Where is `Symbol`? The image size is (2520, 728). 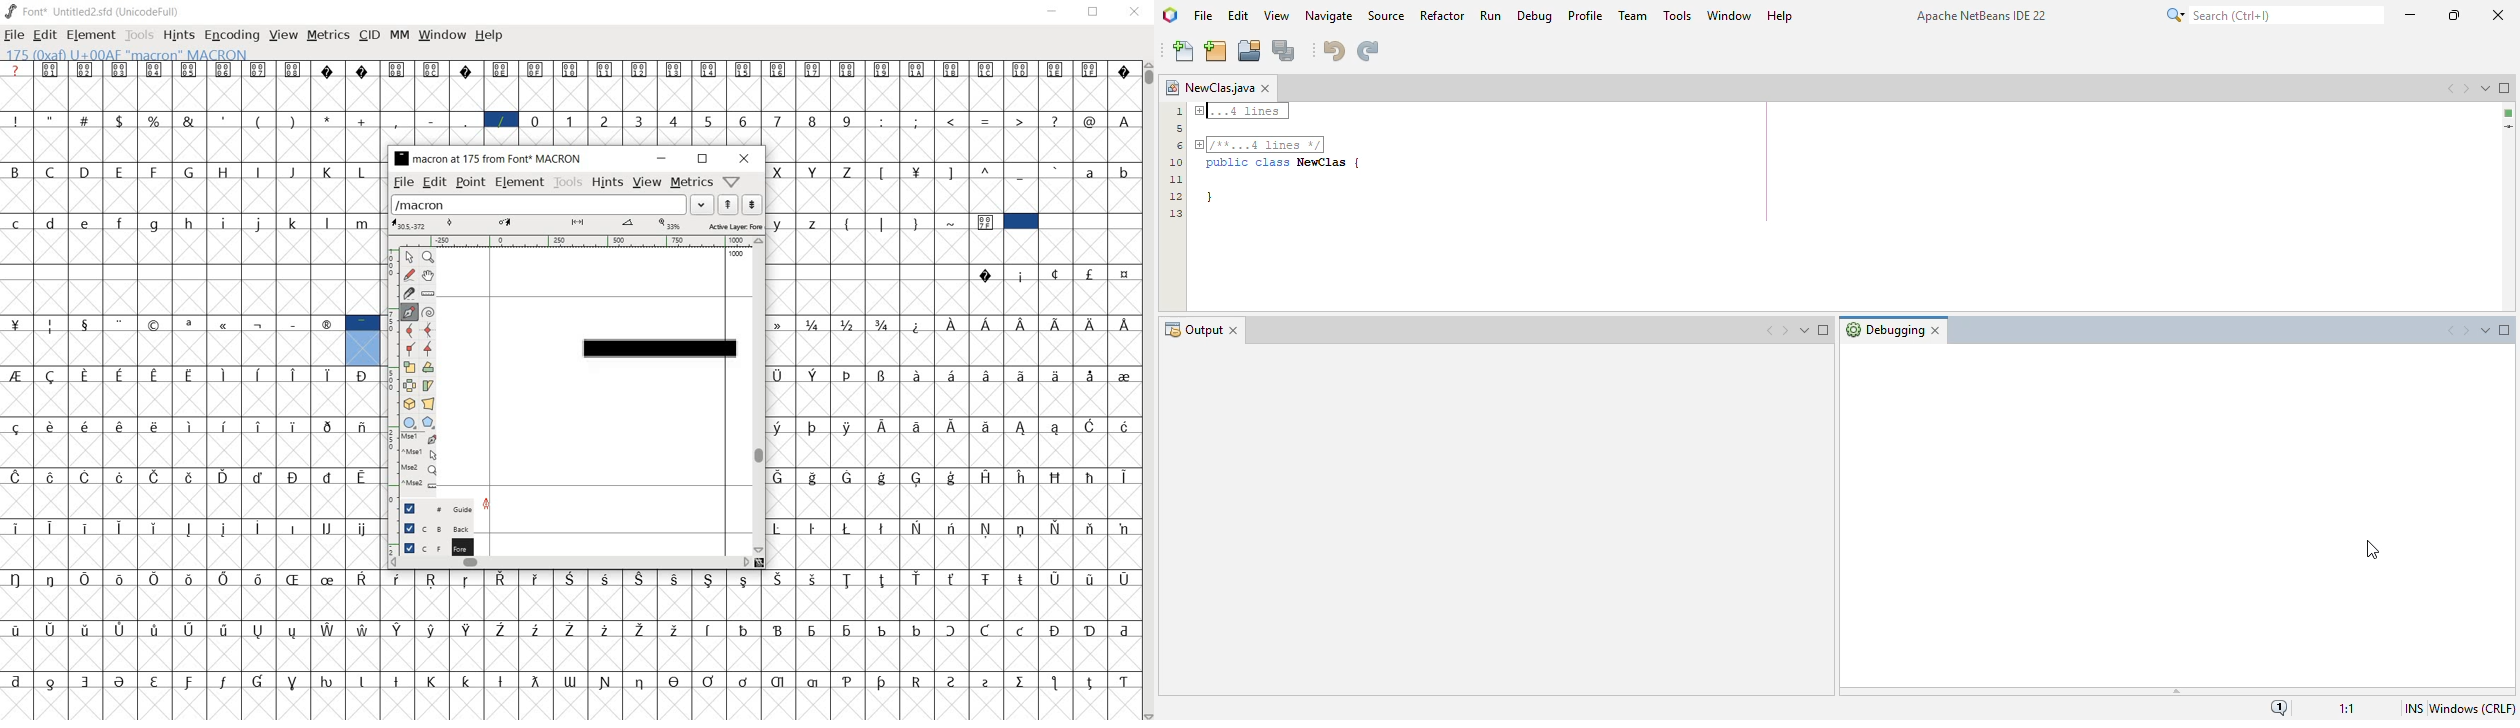 Symbol is located at coordinates (470, 630).